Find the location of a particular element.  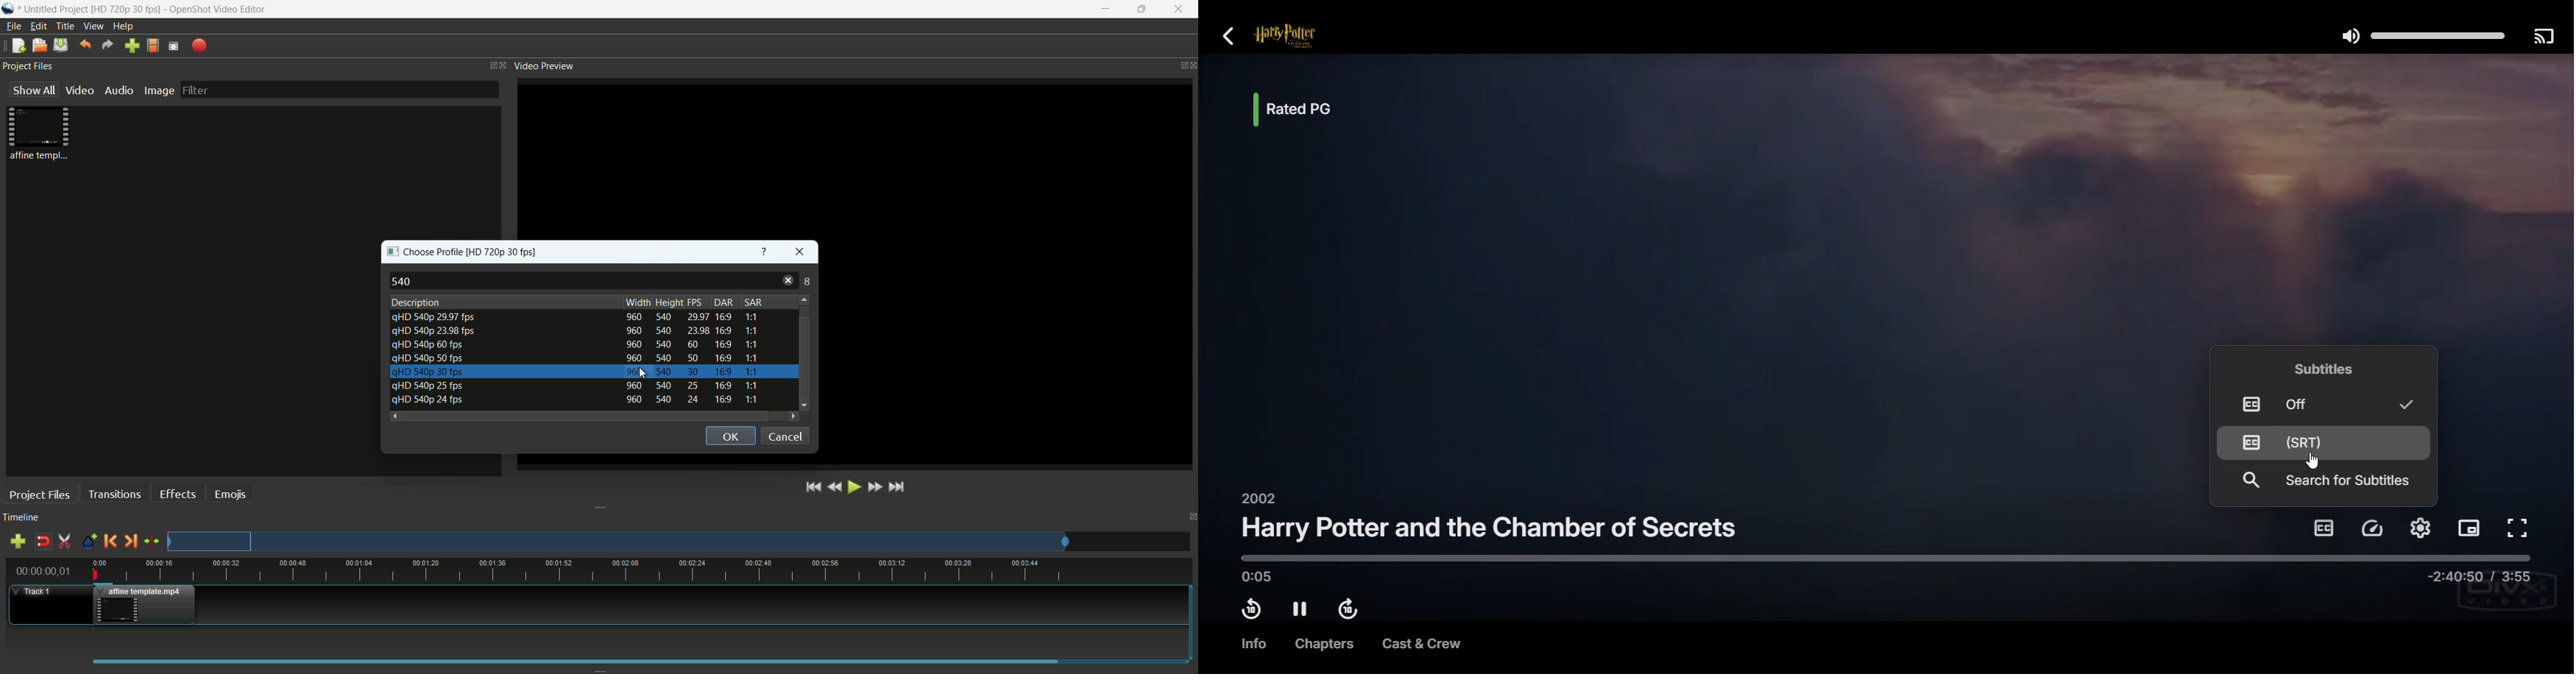

profile-4 is located at coordinates (579, 344).